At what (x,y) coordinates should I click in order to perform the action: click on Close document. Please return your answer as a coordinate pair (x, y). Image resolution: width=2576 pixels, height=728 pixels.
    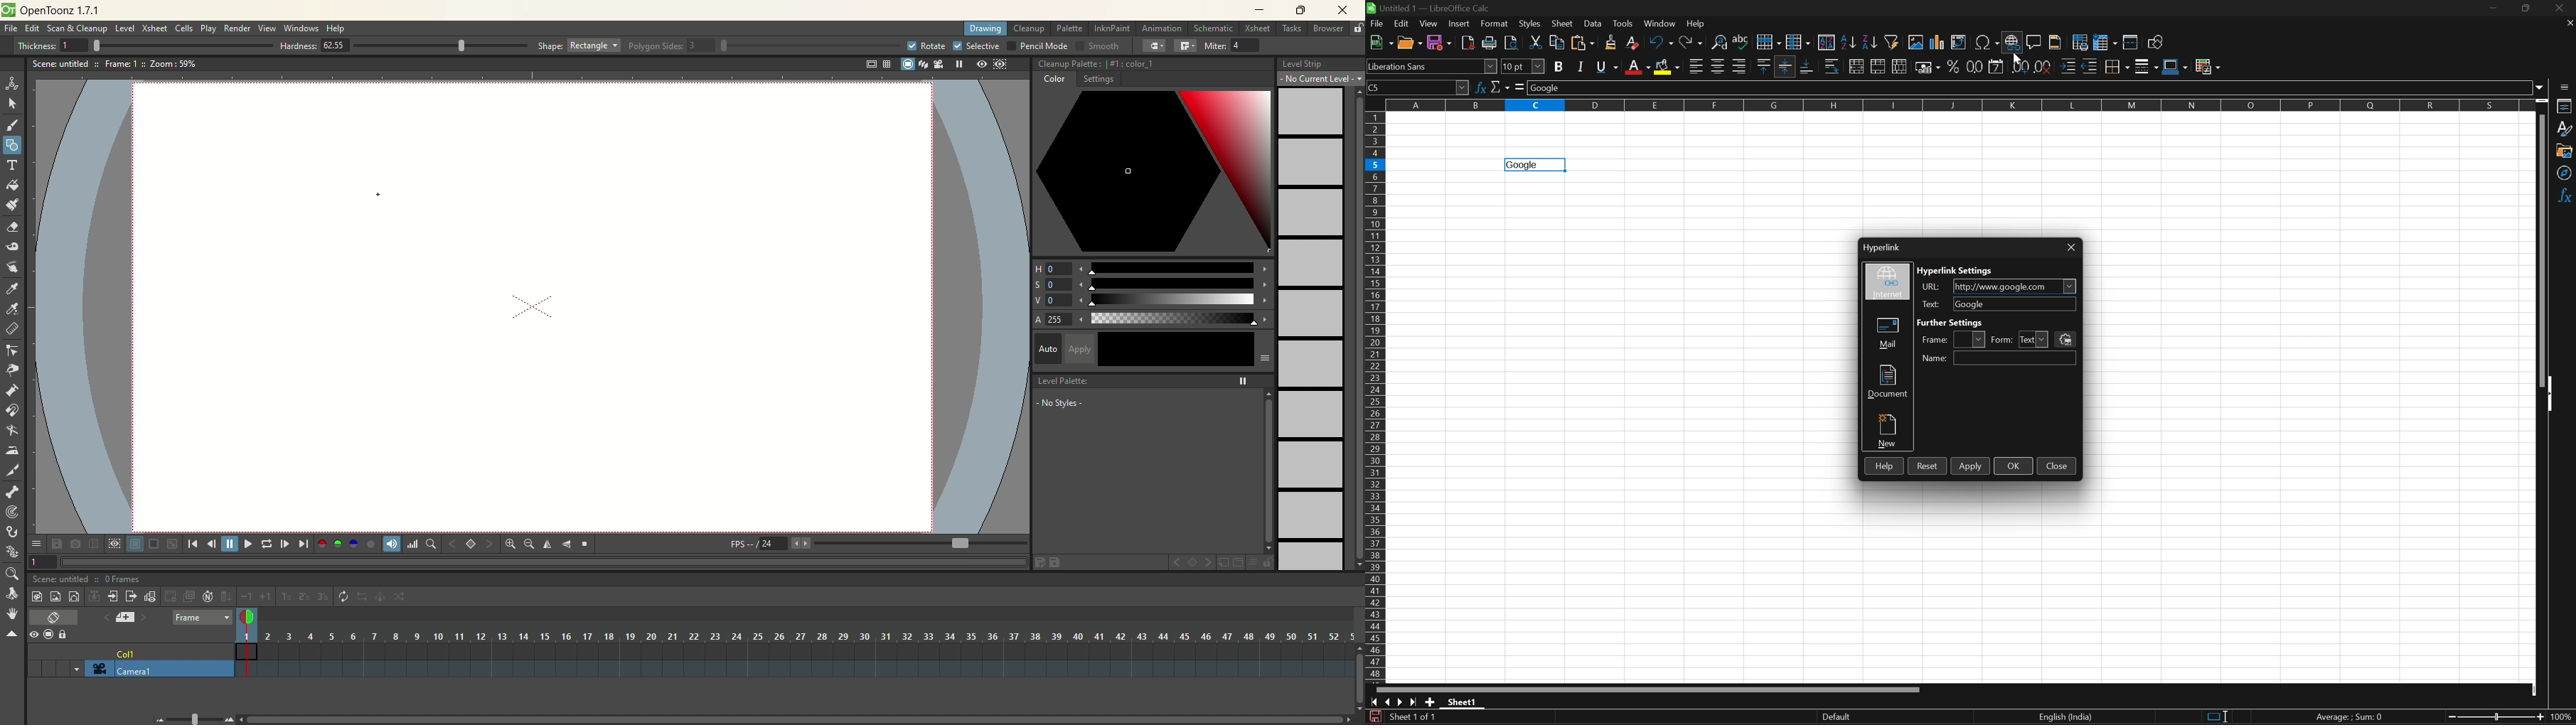
    Looking at the image, I should click on (2569, 22).